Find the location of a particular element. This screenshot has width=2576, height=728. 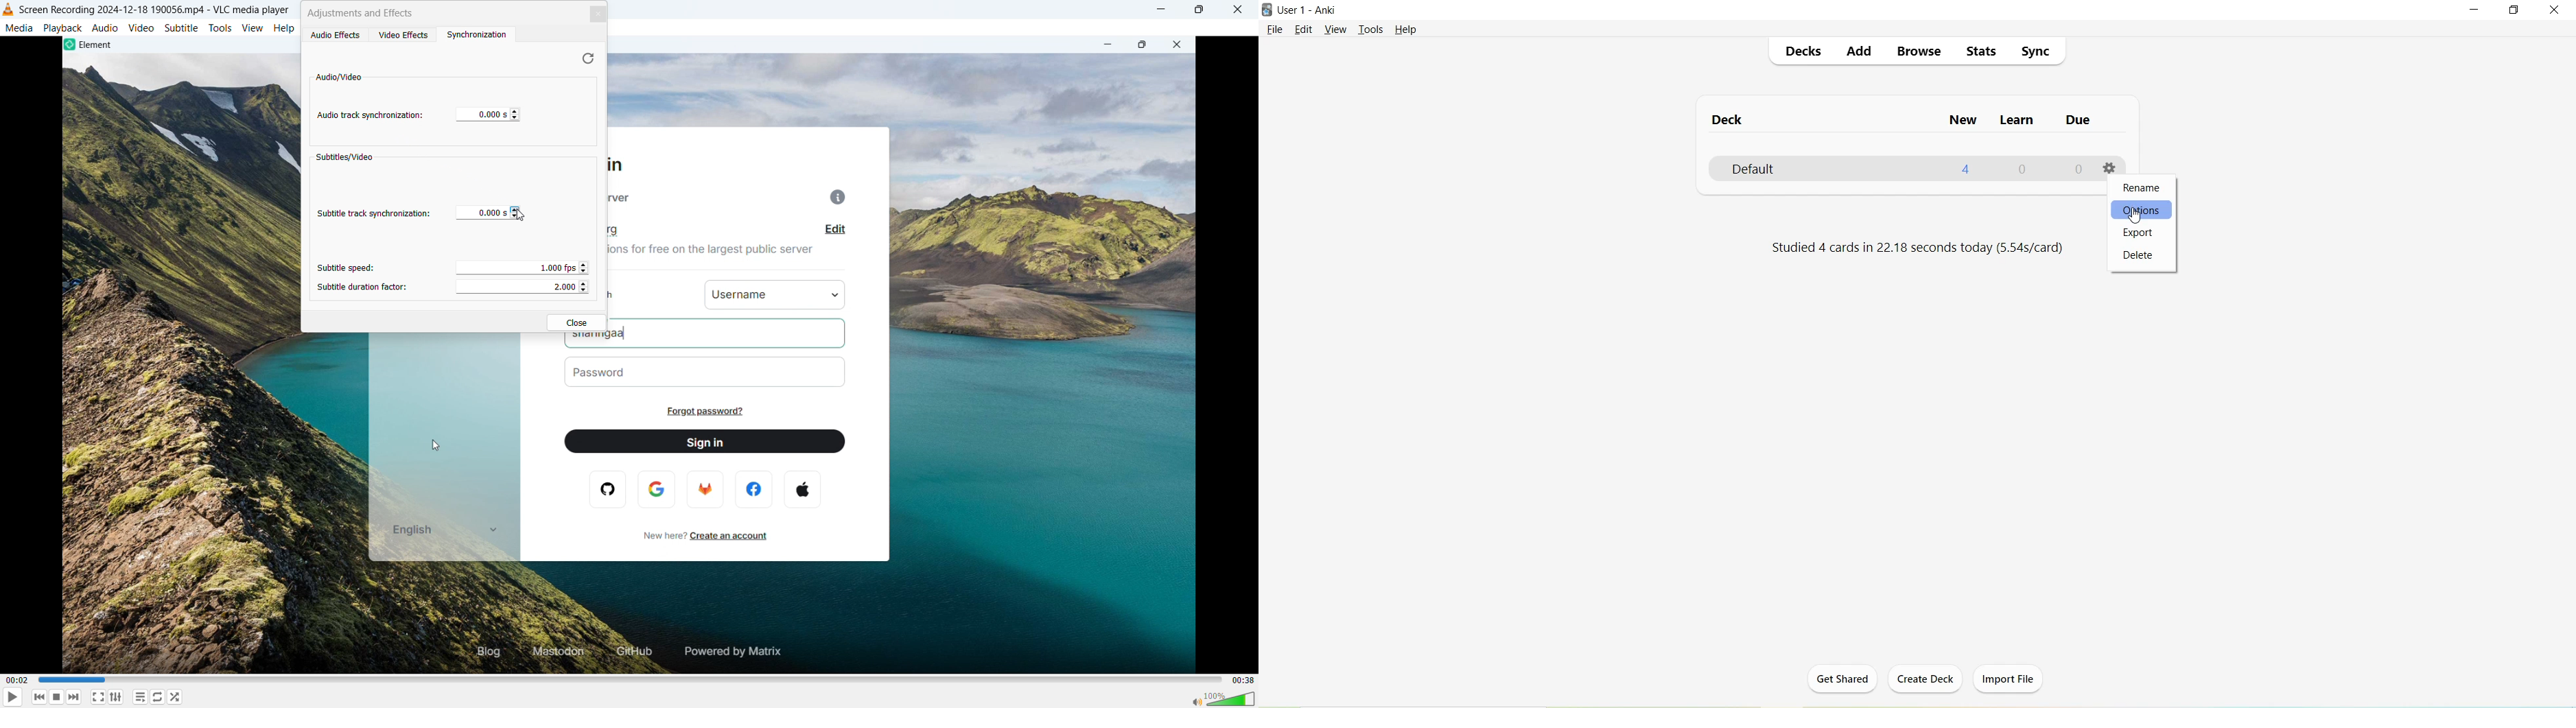

edit is located at coordinates (836, 229).